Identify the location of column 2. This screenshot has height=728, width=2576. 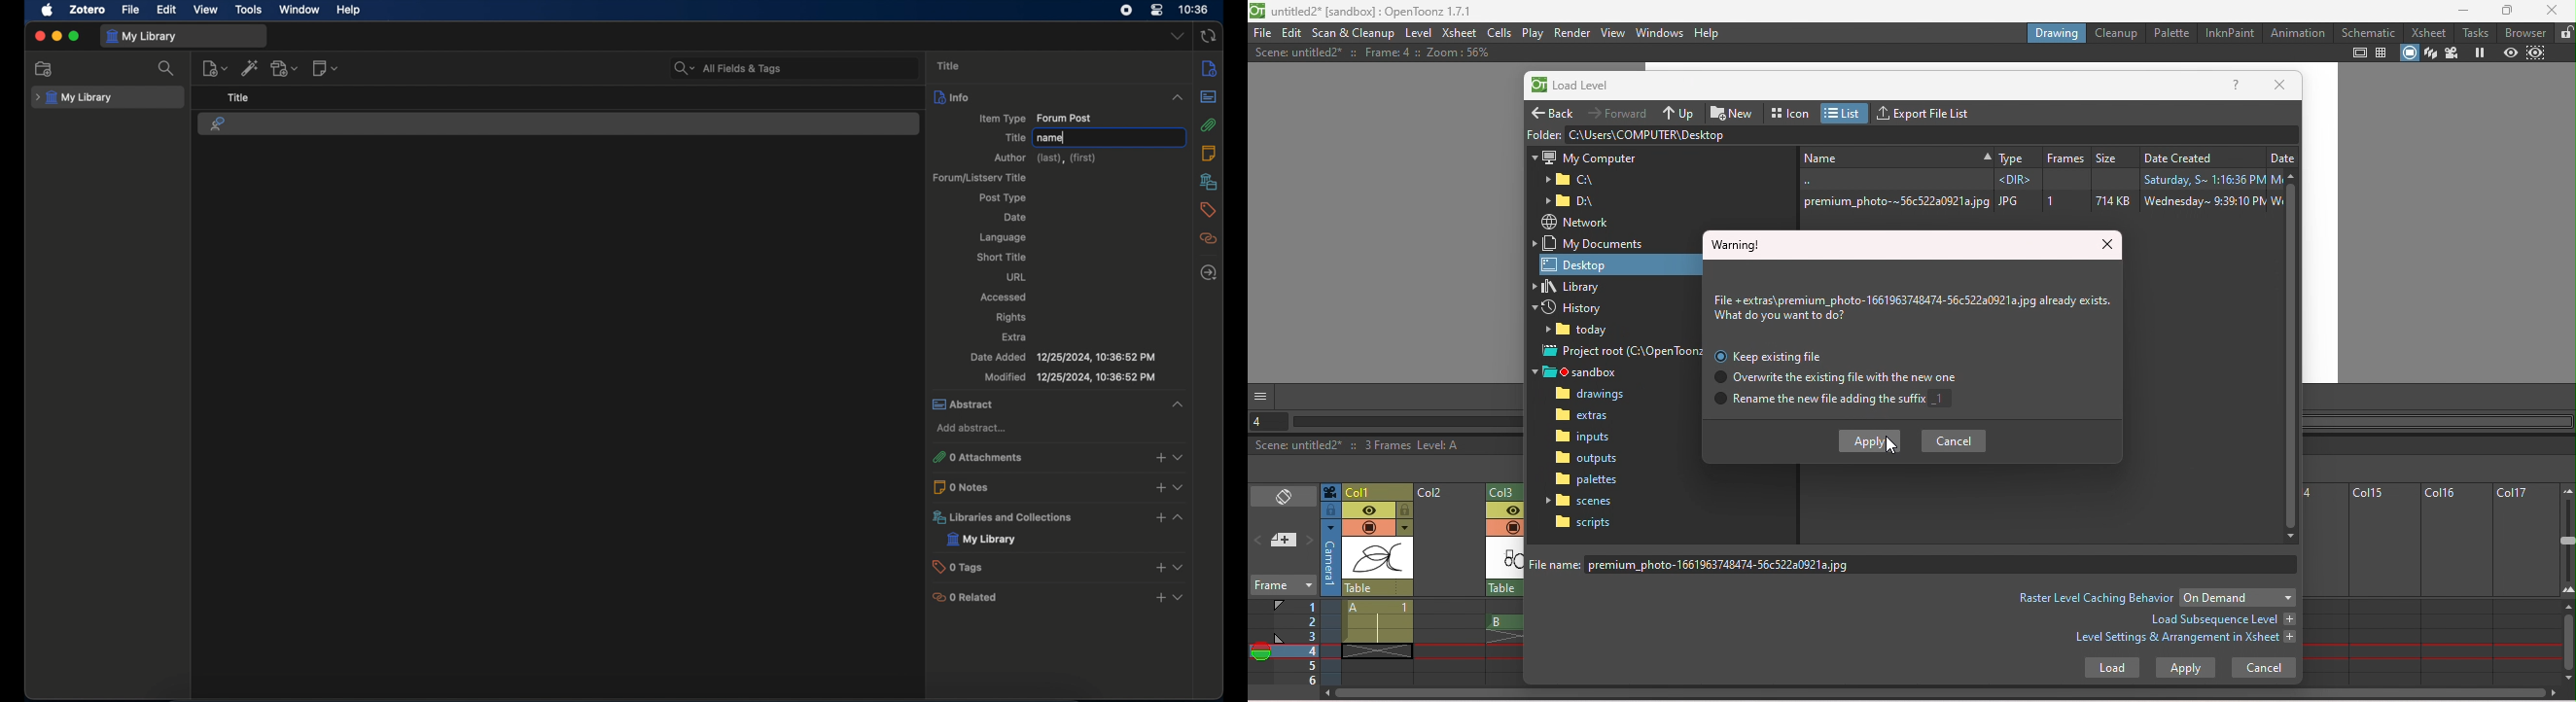
(1449, 585).